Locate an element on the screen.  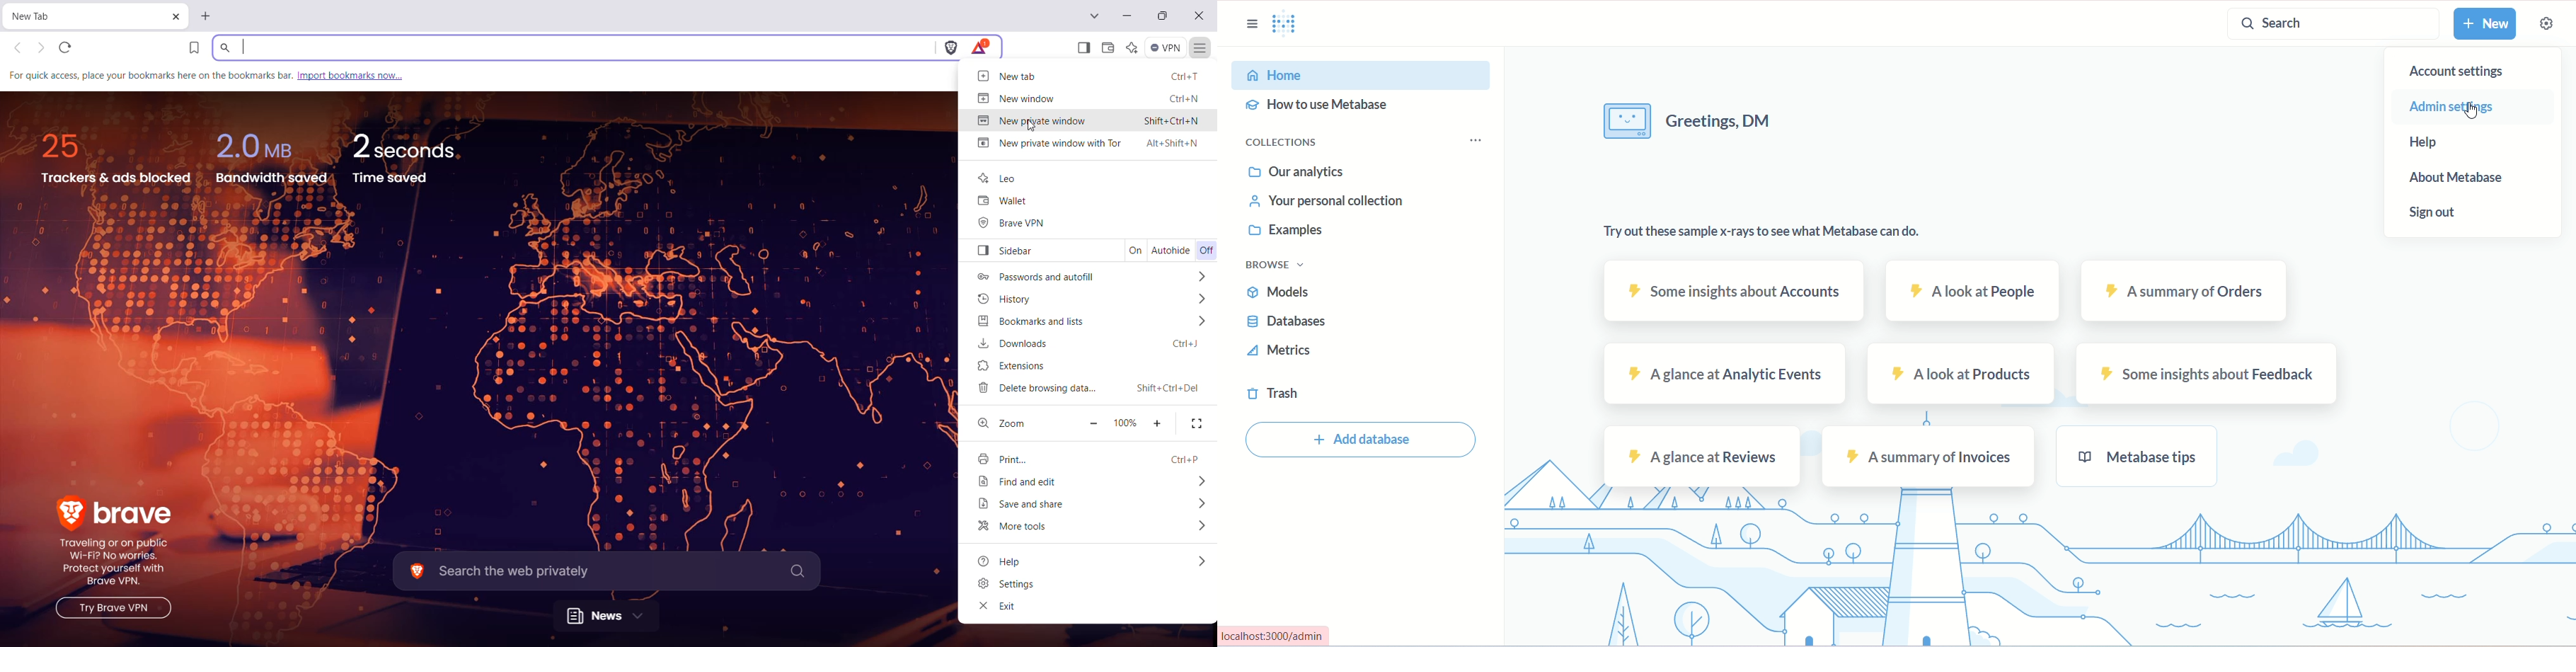
database is located at coordinates (1296, 324).